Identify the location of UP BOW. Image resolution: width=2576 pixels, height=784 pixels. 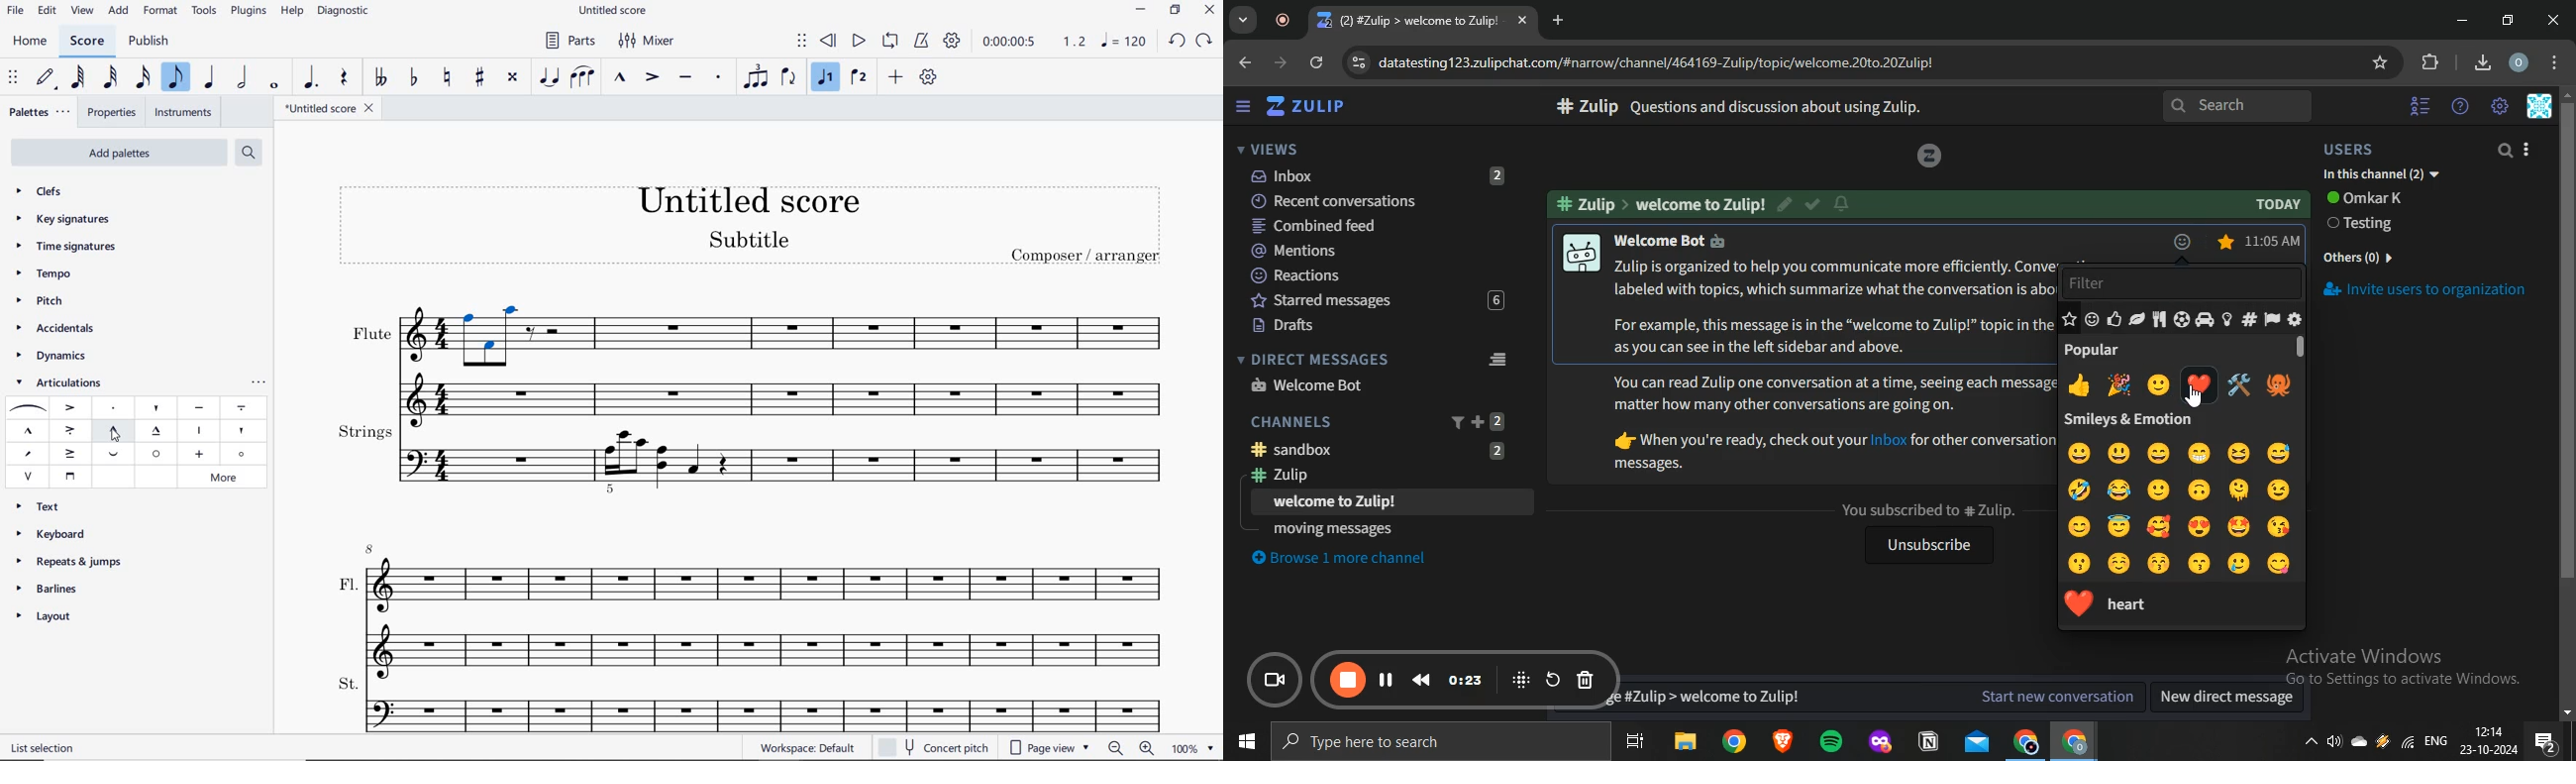
(28, 475).